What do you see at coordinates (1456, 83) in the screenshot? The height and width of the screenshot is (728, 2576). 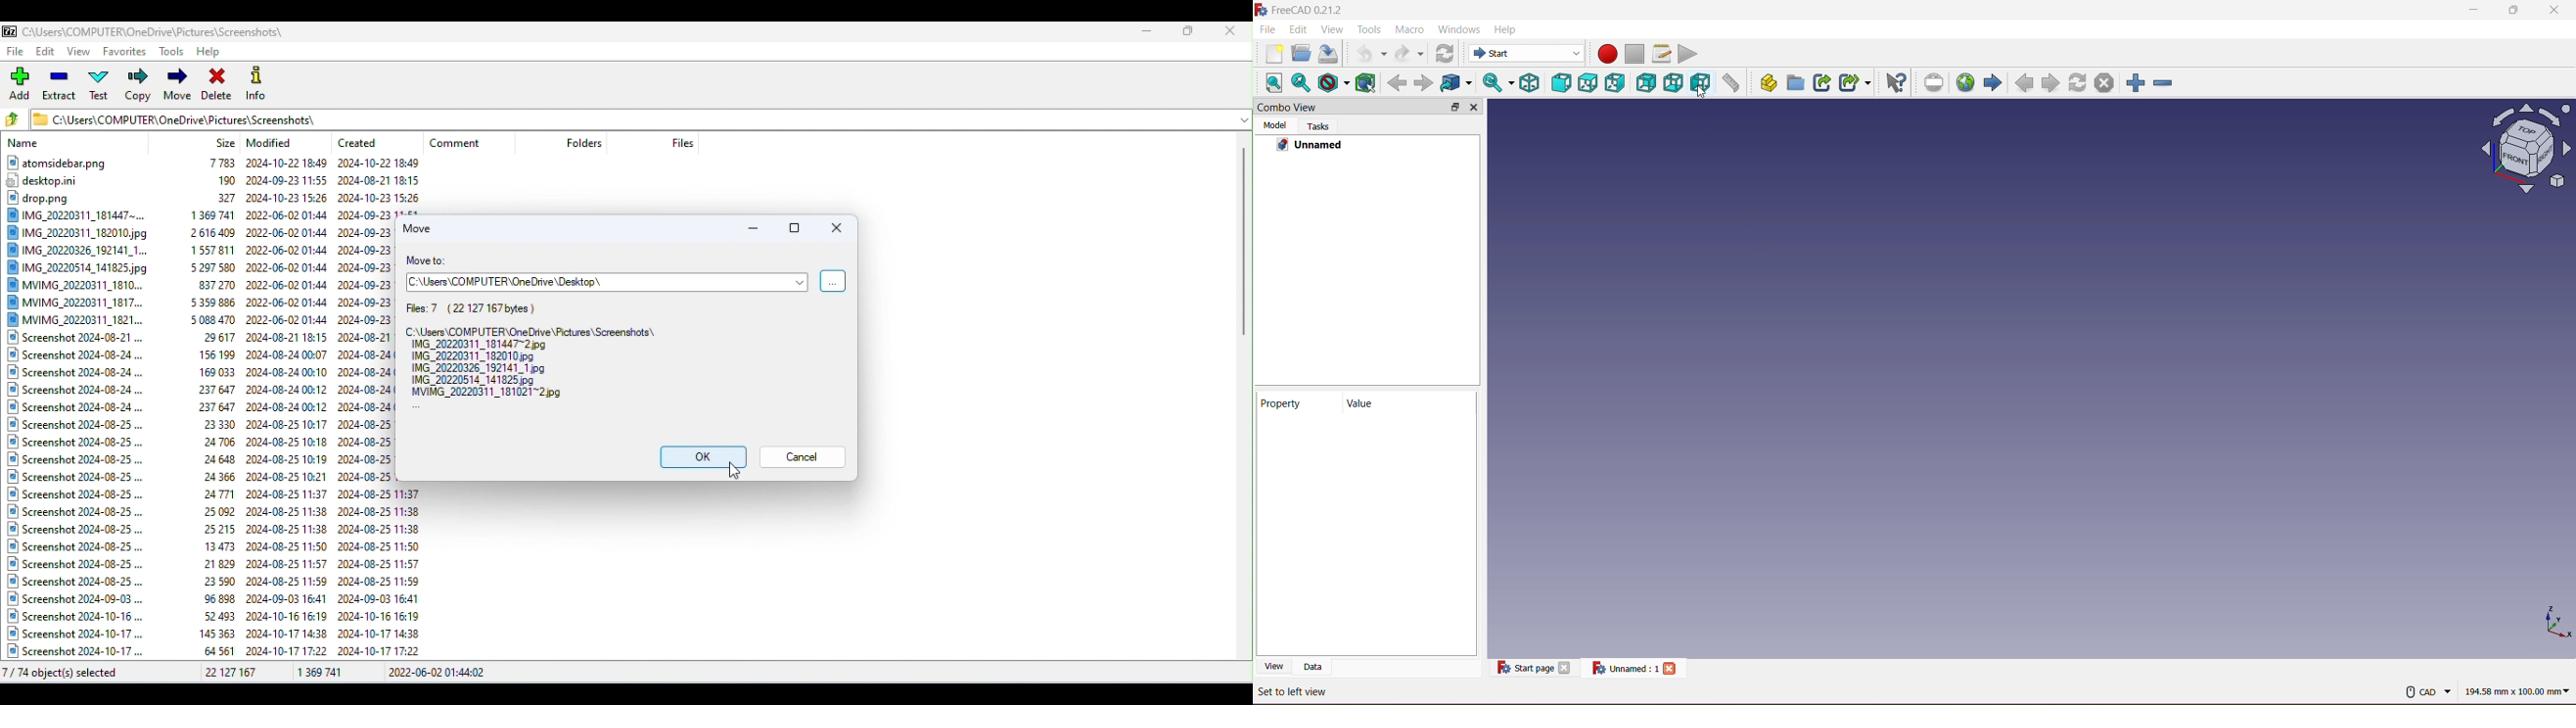 I see `Selection Filter` at bounding box center [1456, 83].